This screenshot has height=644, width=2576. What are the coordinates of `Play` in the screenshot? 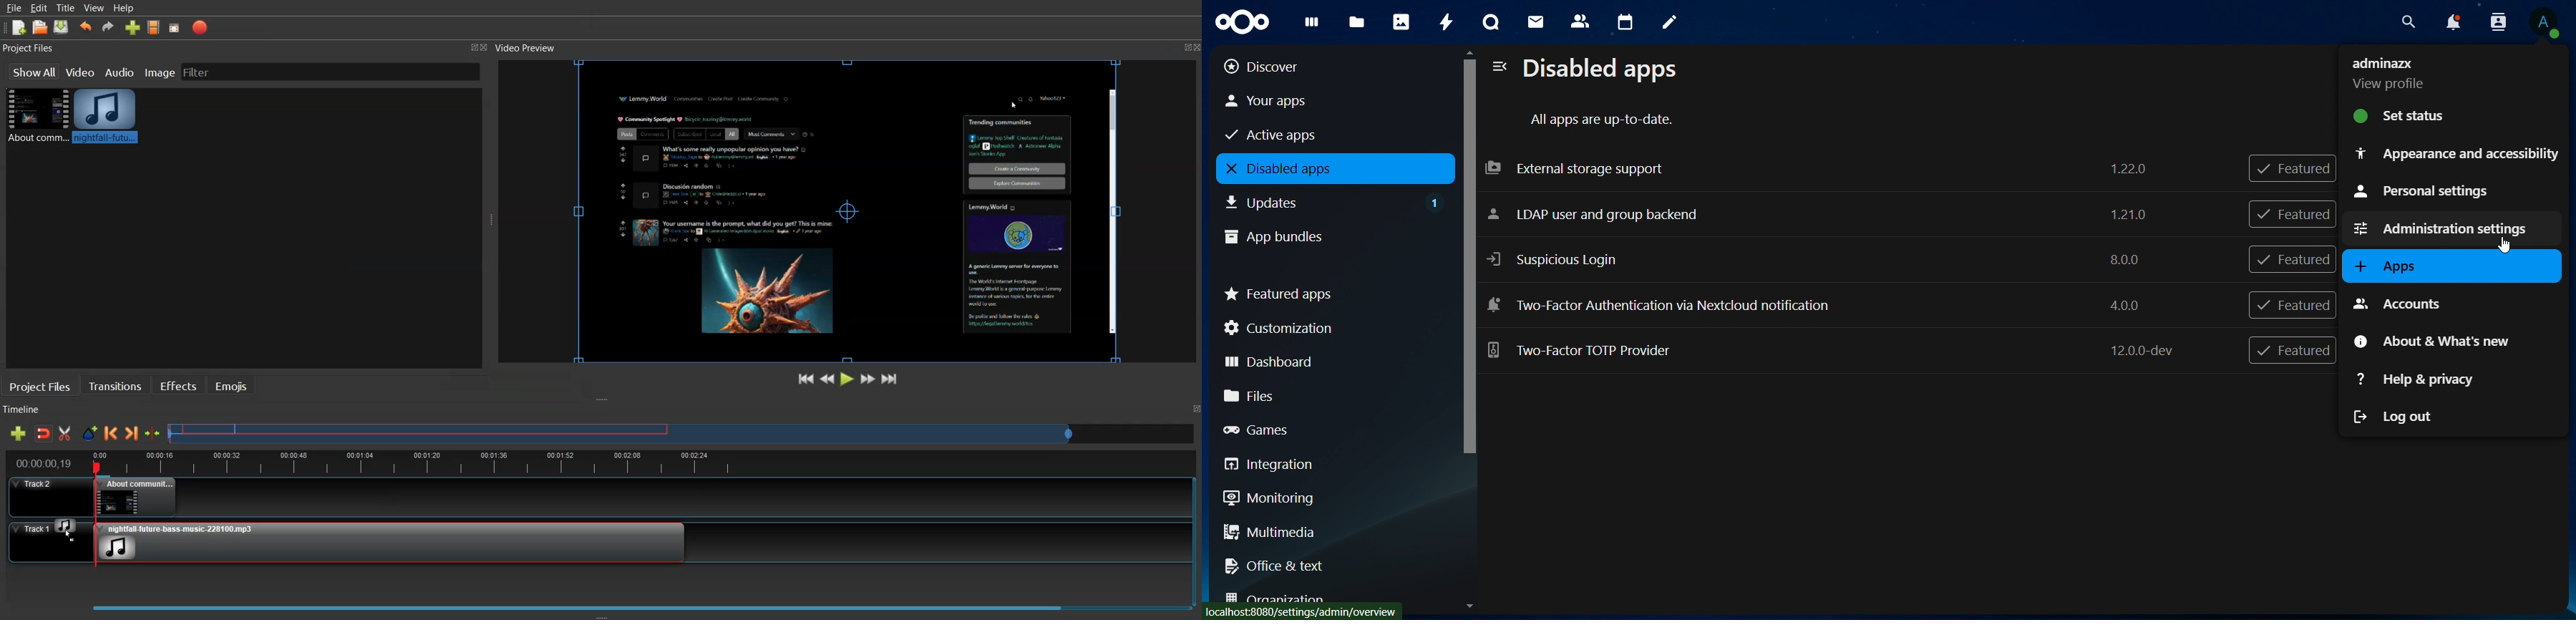 It's located at (848, 378).